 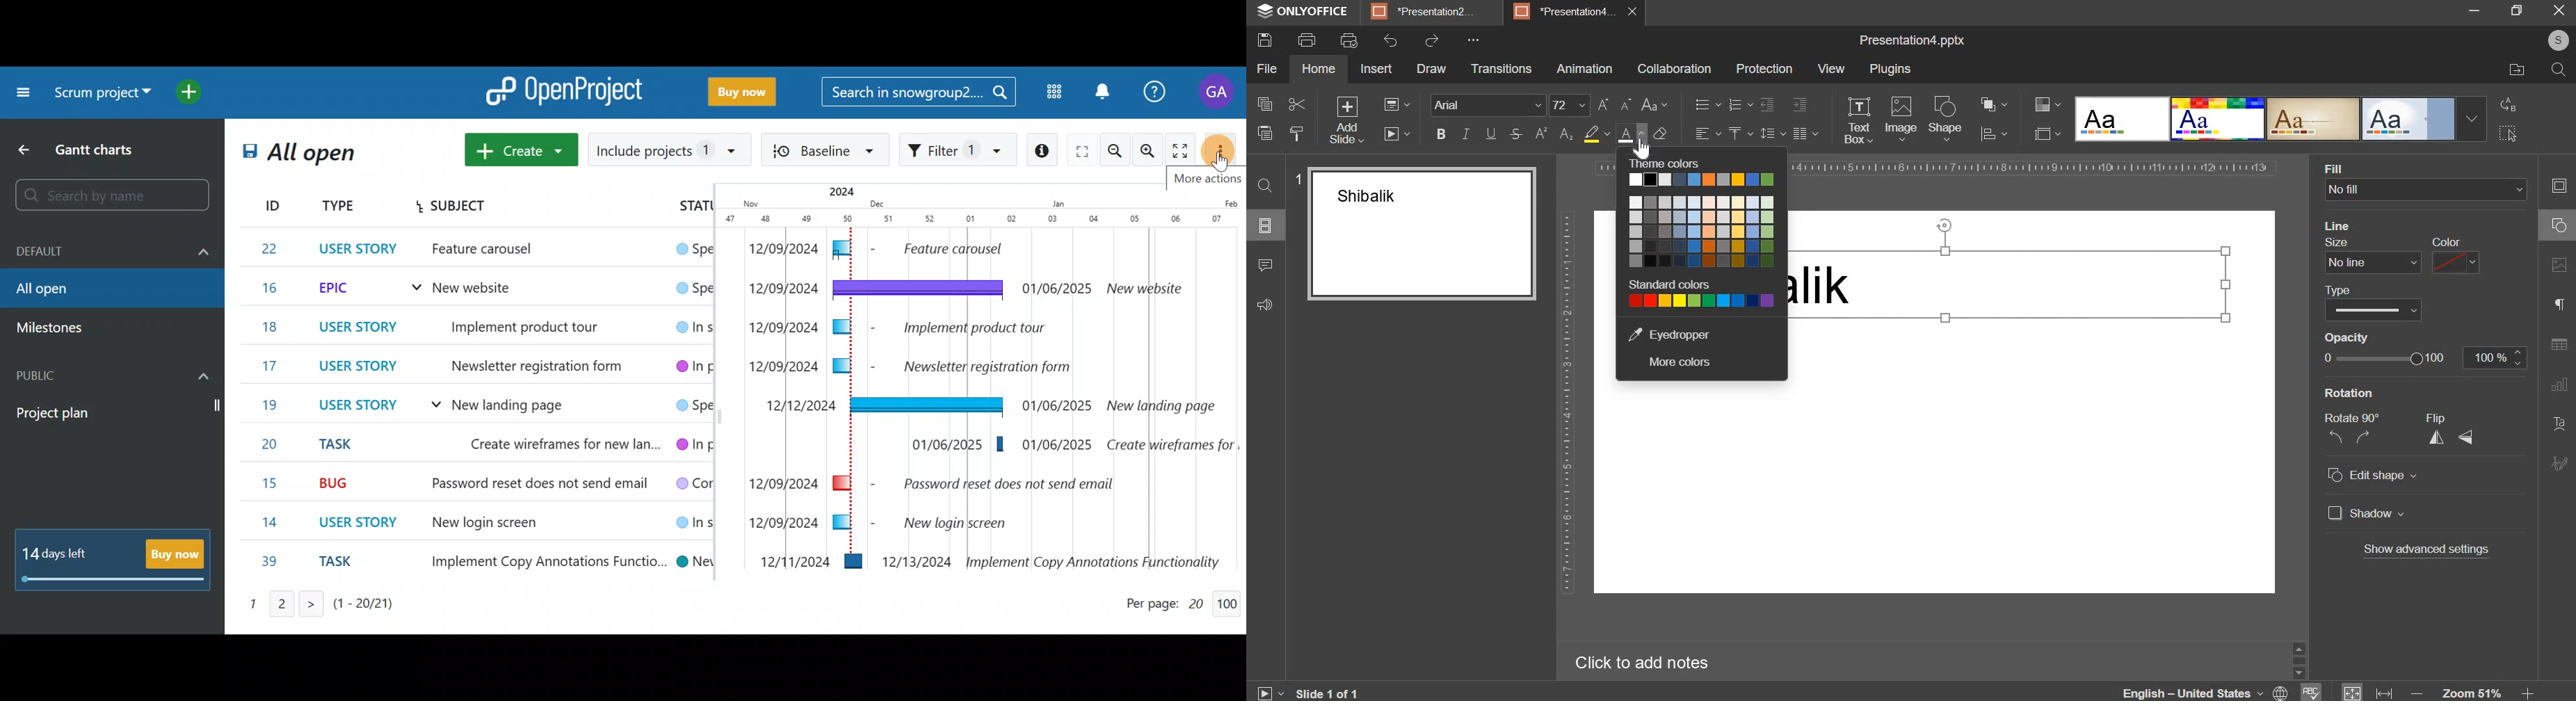 What do you see at coordinates (114, 413) in the screenshot?
I see `Project plan` at bounding box center [114, 413].